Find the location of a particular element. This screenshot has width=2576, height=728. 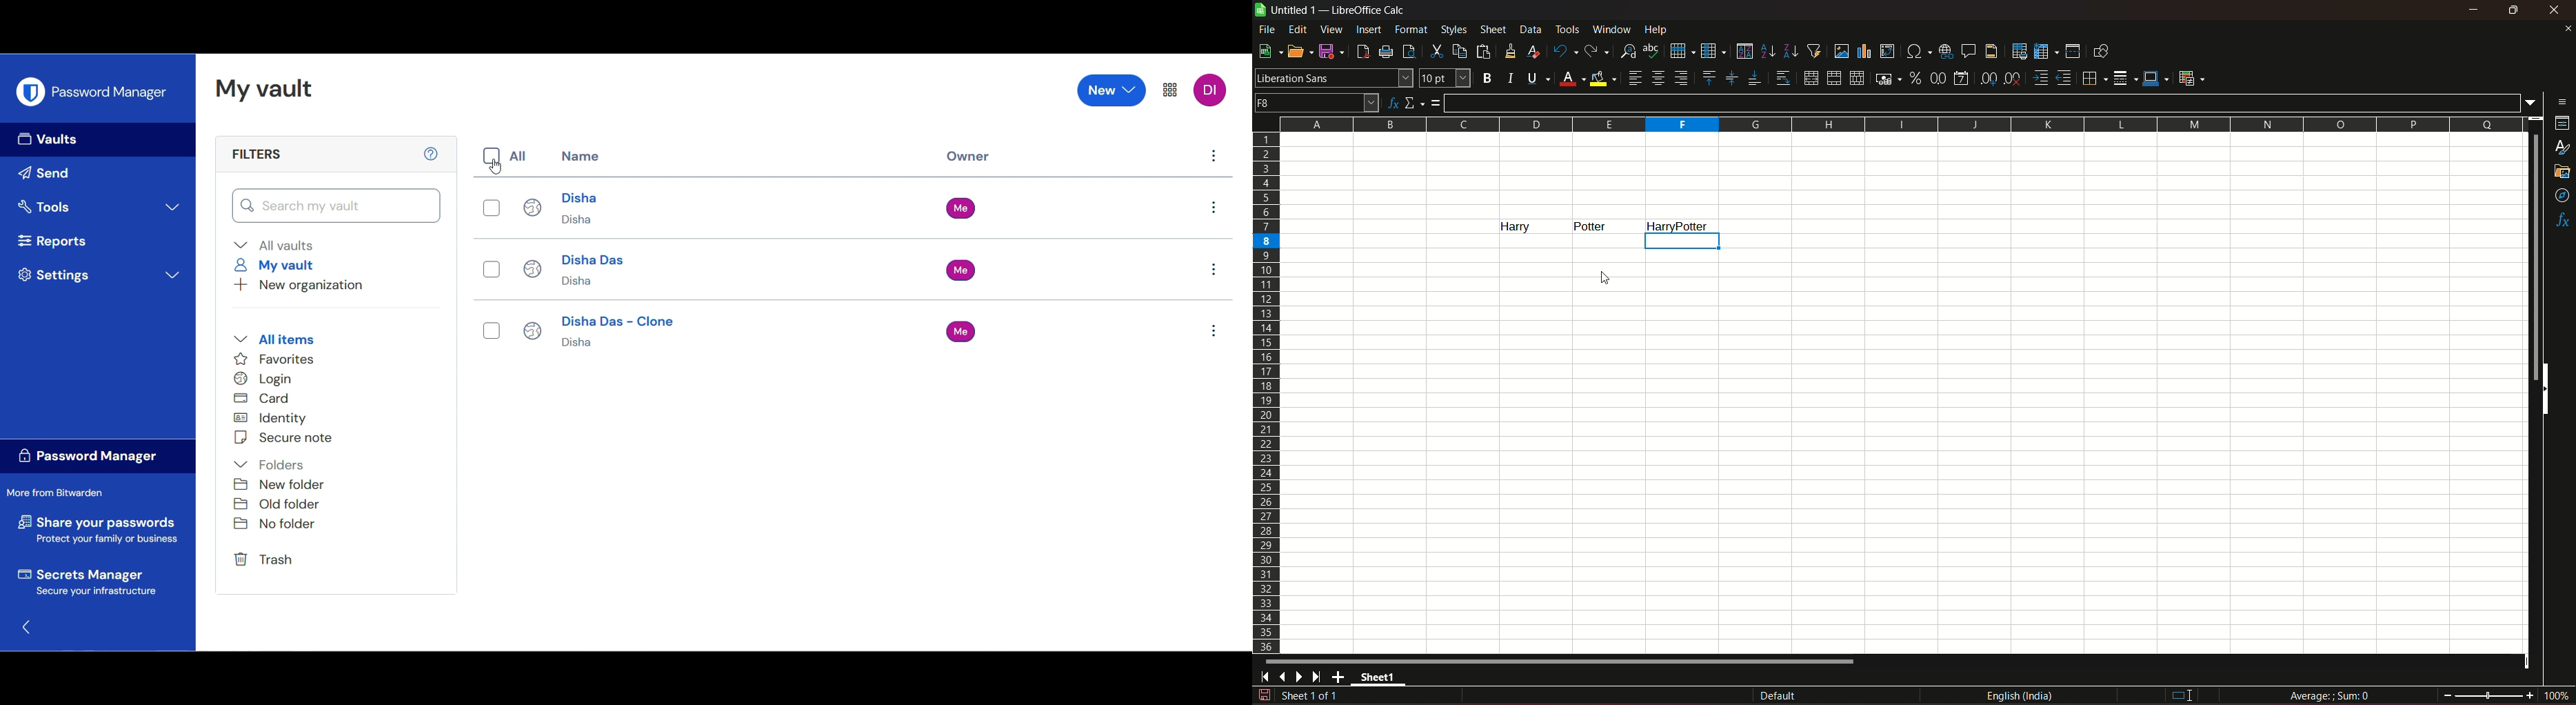

I beam cursor is located at coordinates (2183, 696).